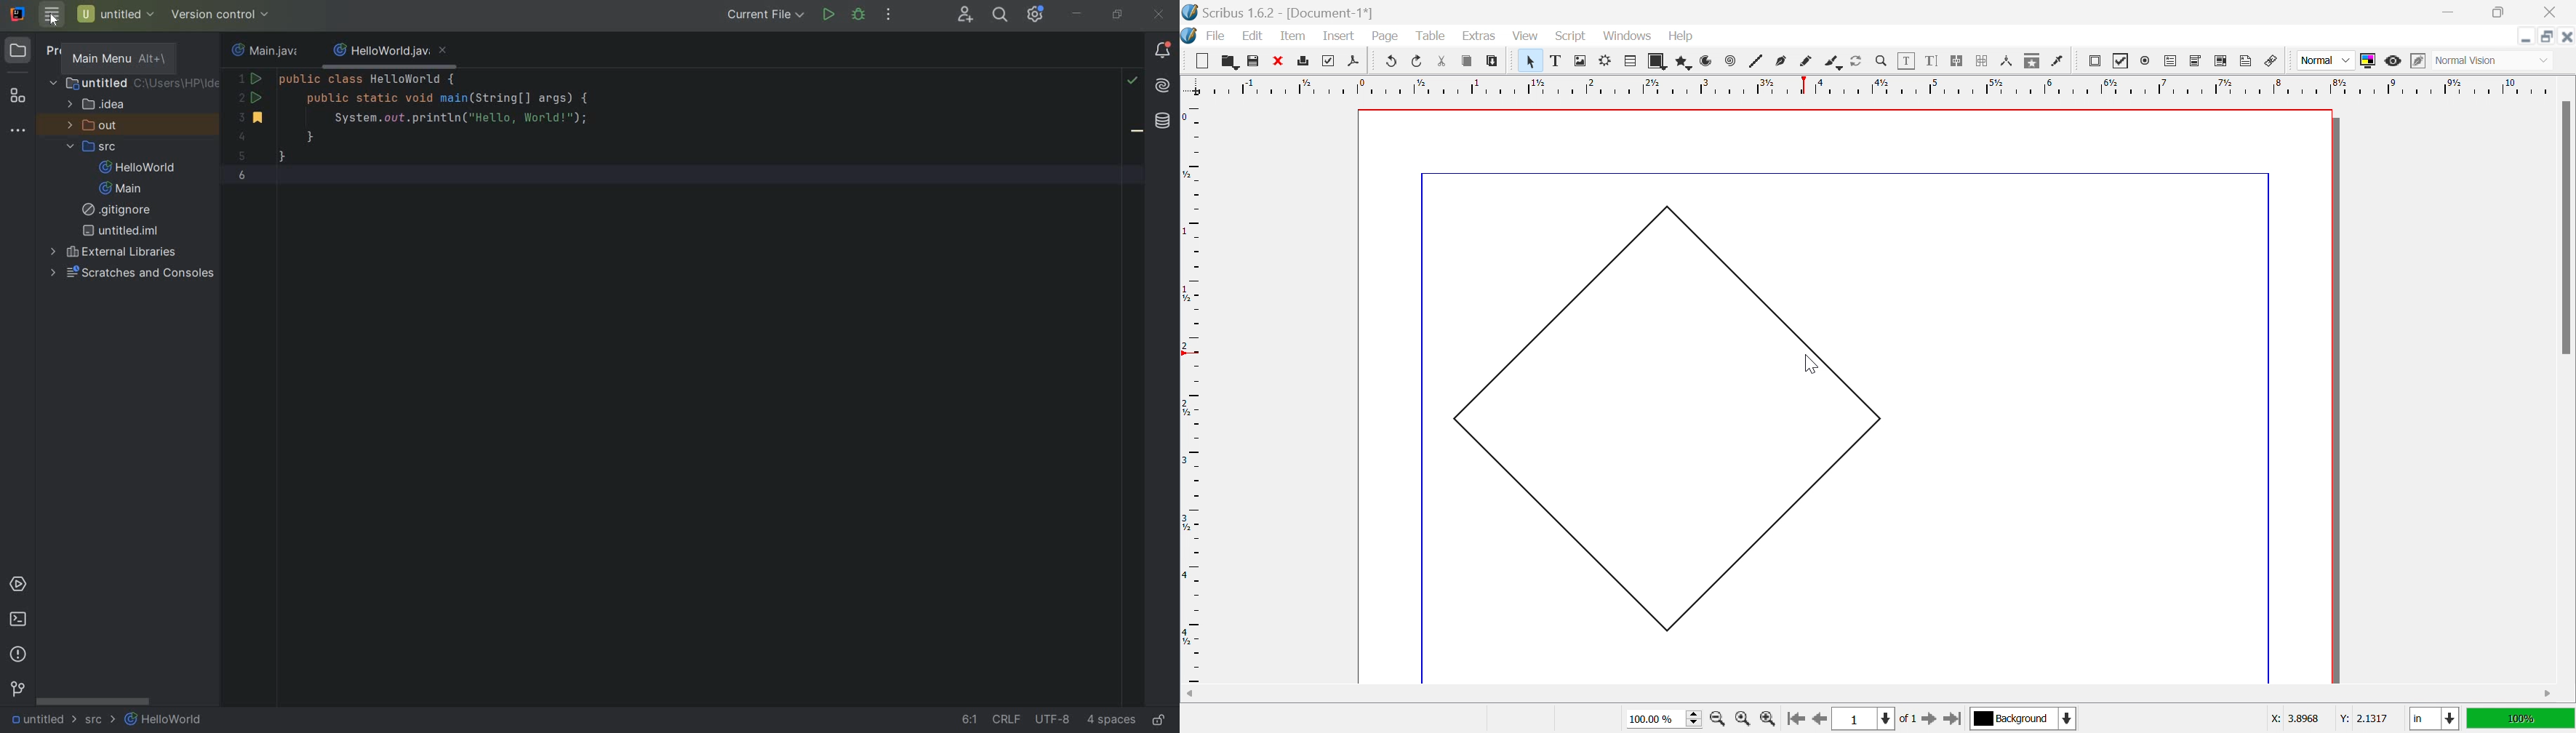 The height and width of the screenshot is (756, 2576). I want to click on Close, so click(2553, 12).